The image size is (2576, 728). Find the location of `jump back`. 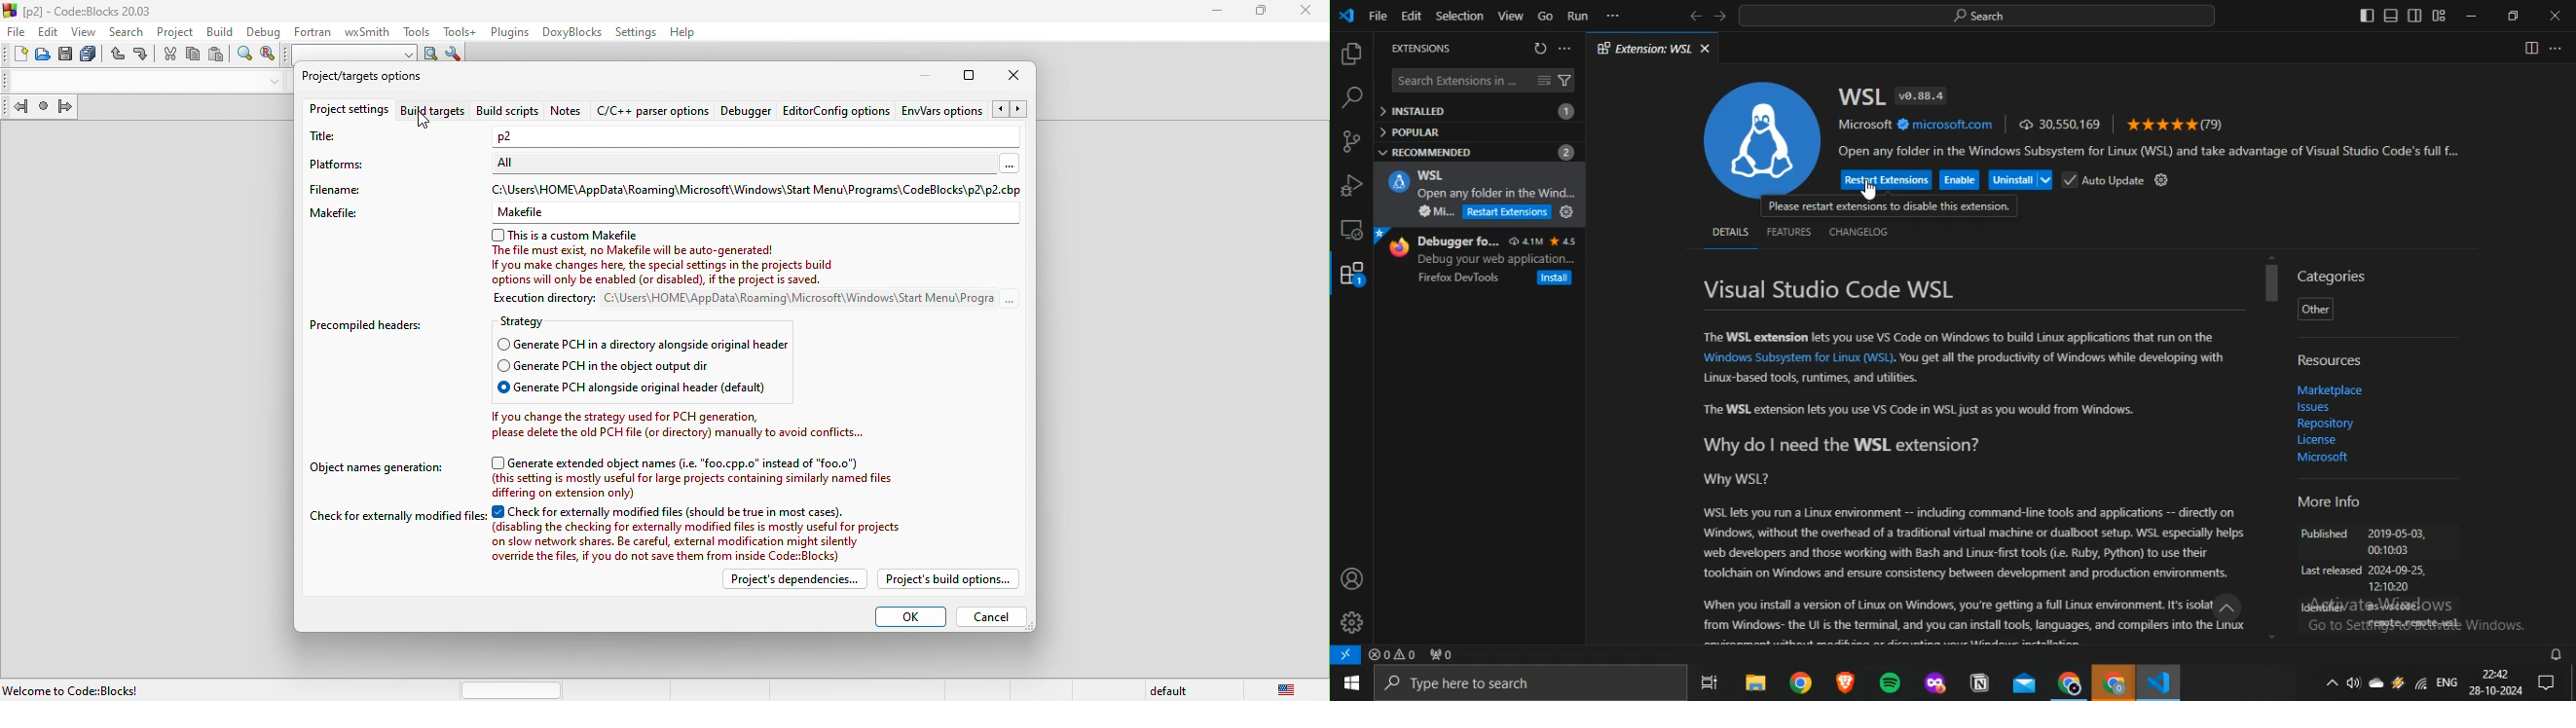

jump back is located at coordinates (16, 109).